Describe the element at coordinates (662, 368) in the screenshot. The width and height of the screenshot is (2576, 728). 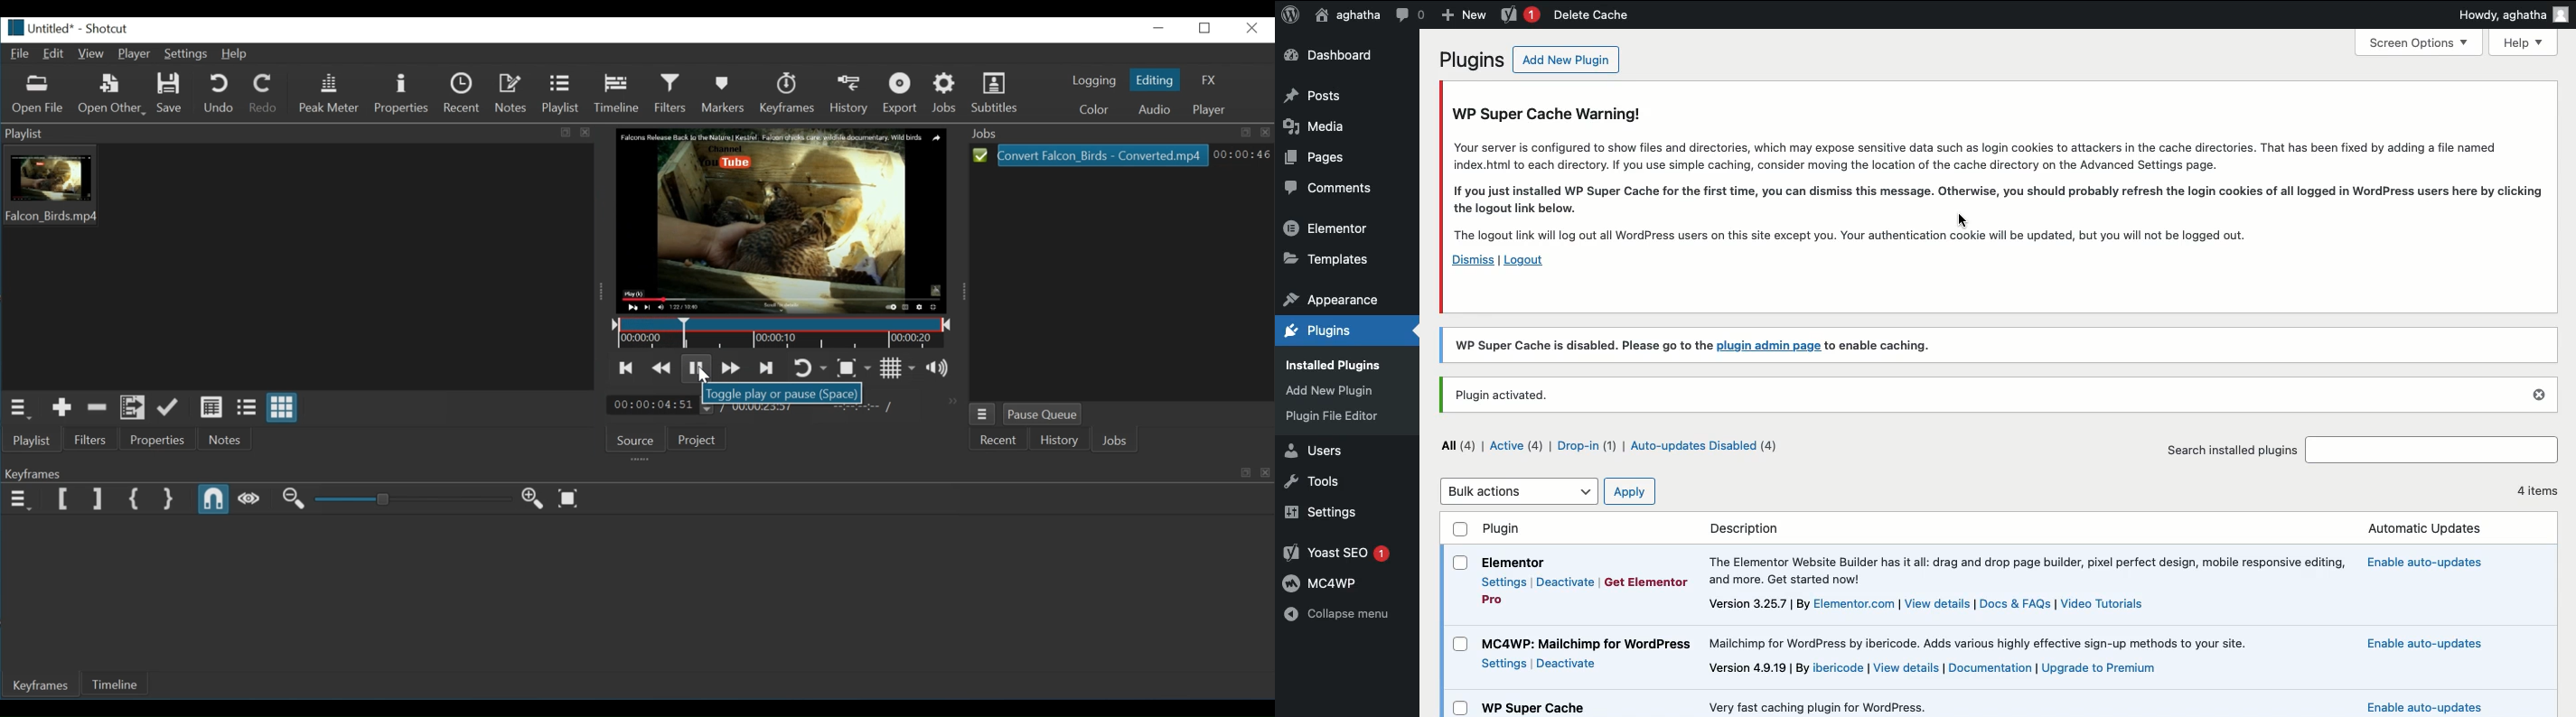
I see `Play quickly backwards` at that location.